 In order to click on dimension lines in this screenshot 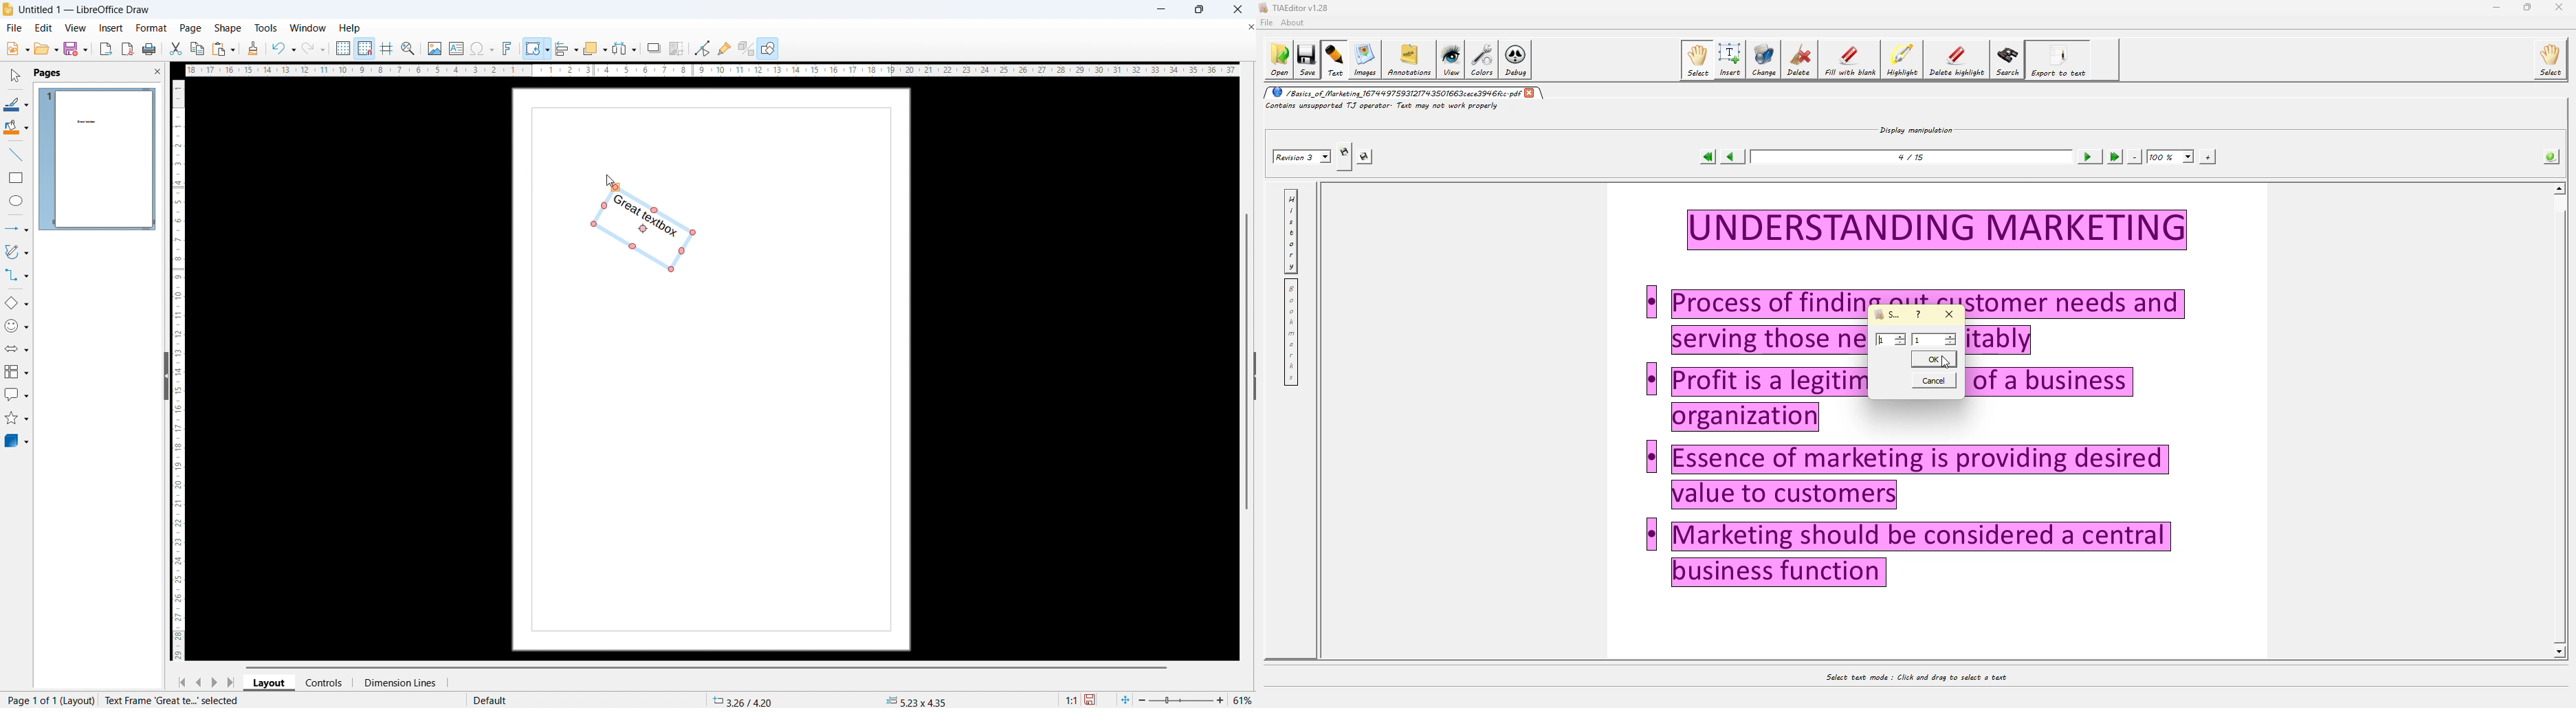, I will do `click(399, 682)`.